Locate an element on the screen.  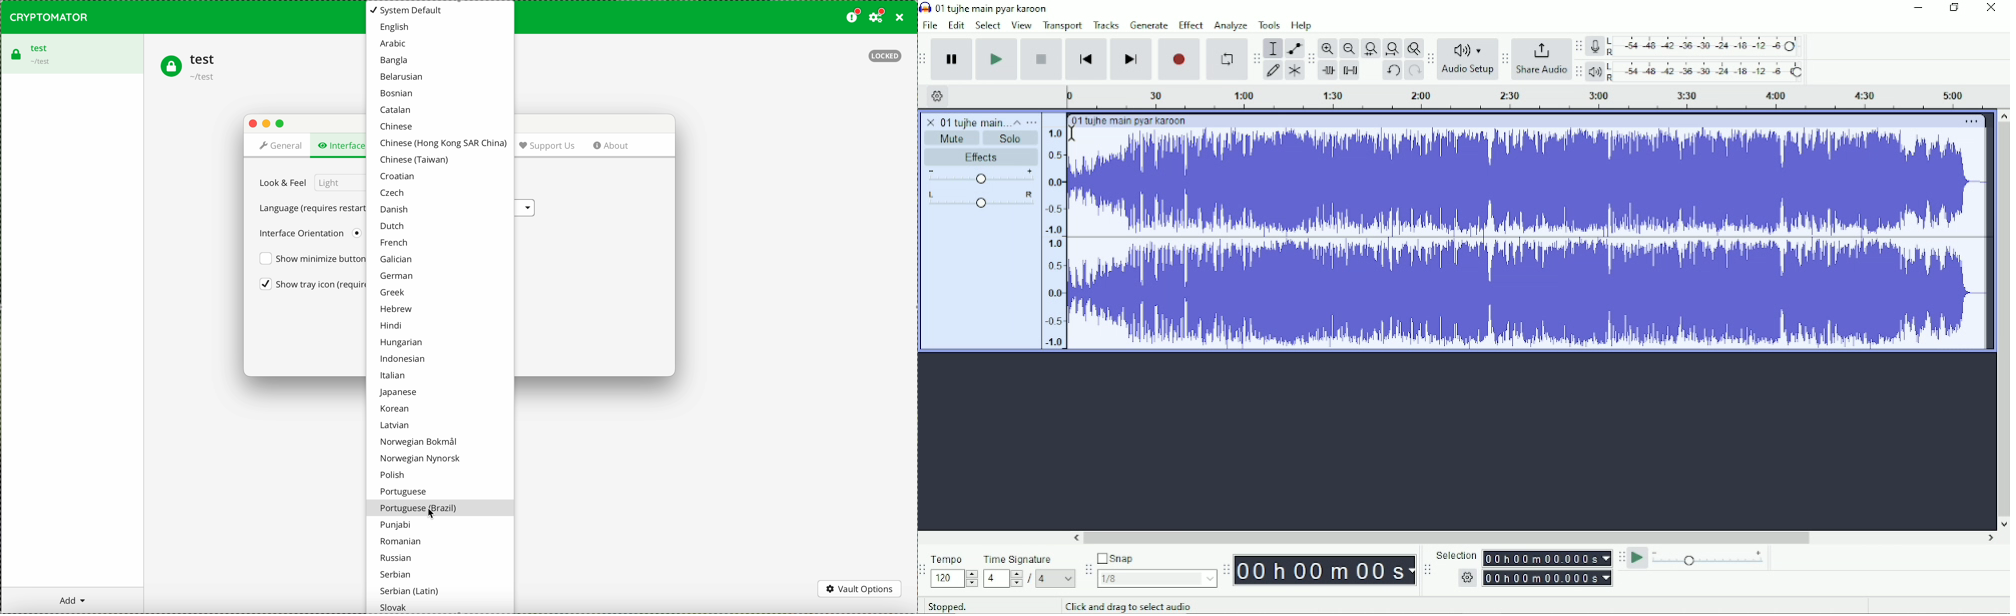
Audio Setup is located at coordinates (1467, 59).